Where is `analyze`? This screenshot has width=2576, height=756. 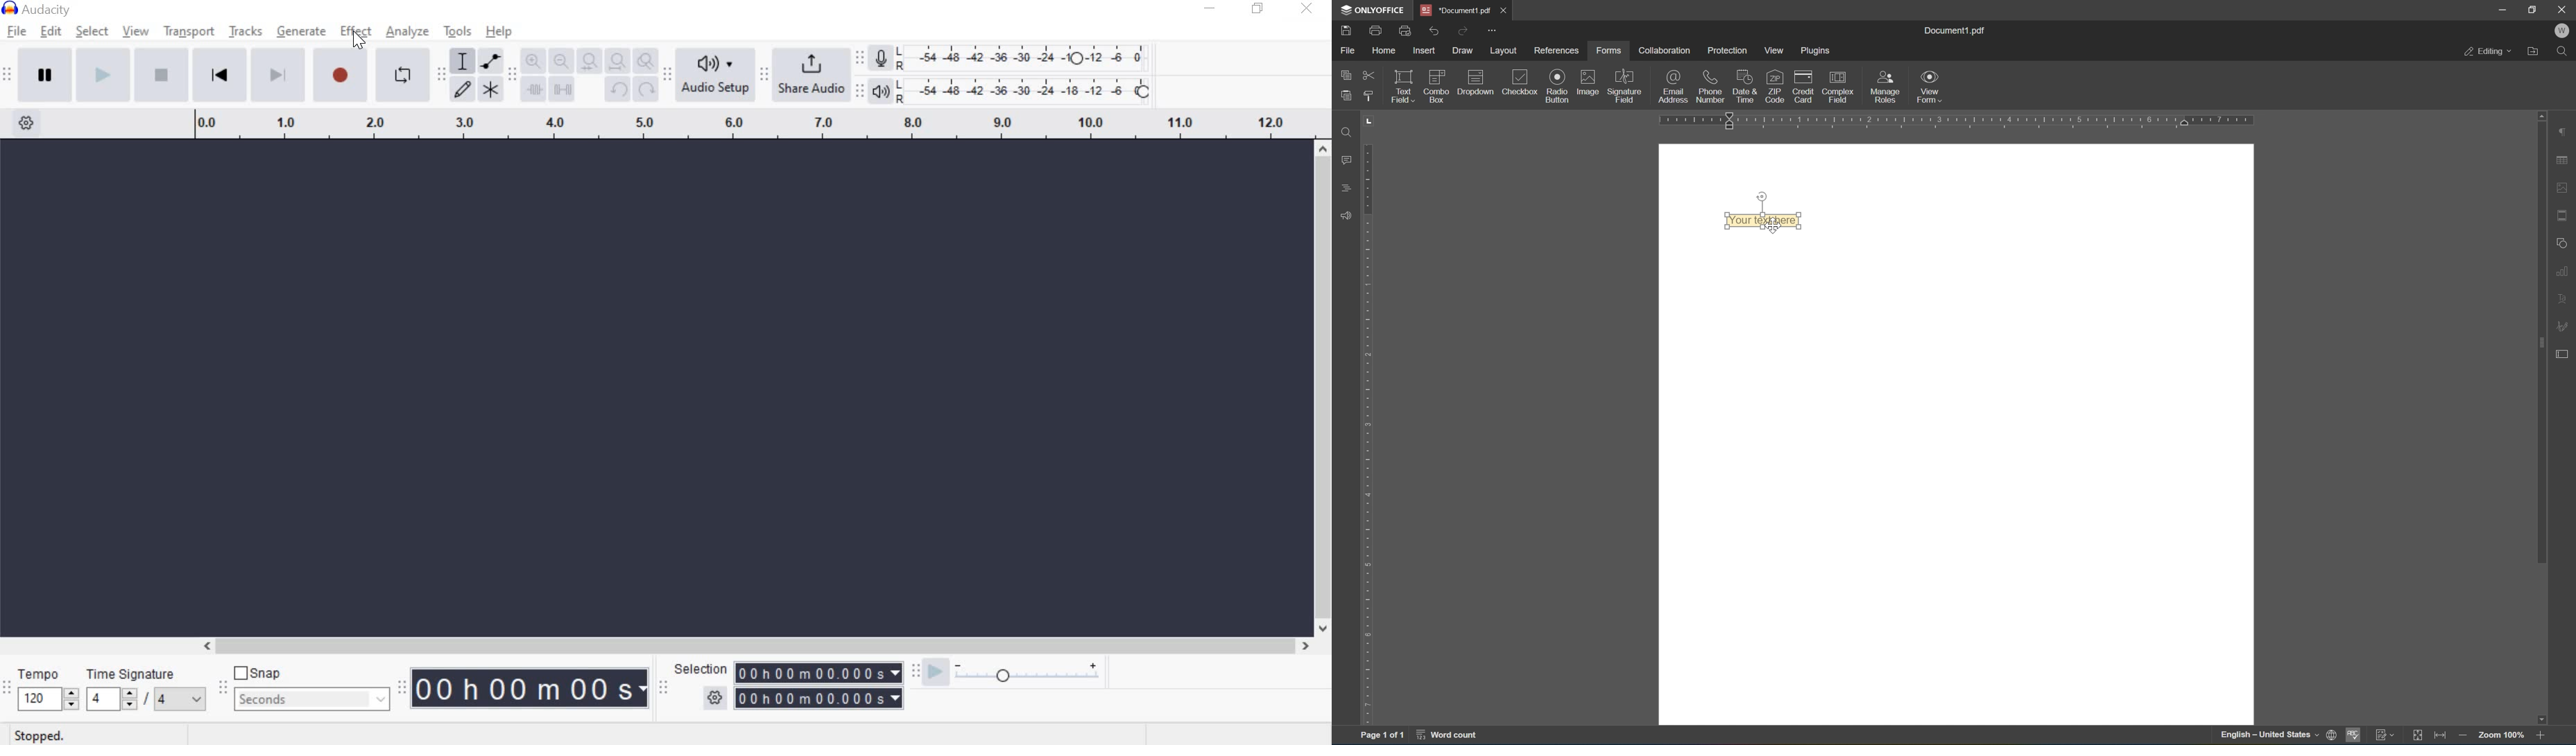
analyze is located at coordinates (409, 31).